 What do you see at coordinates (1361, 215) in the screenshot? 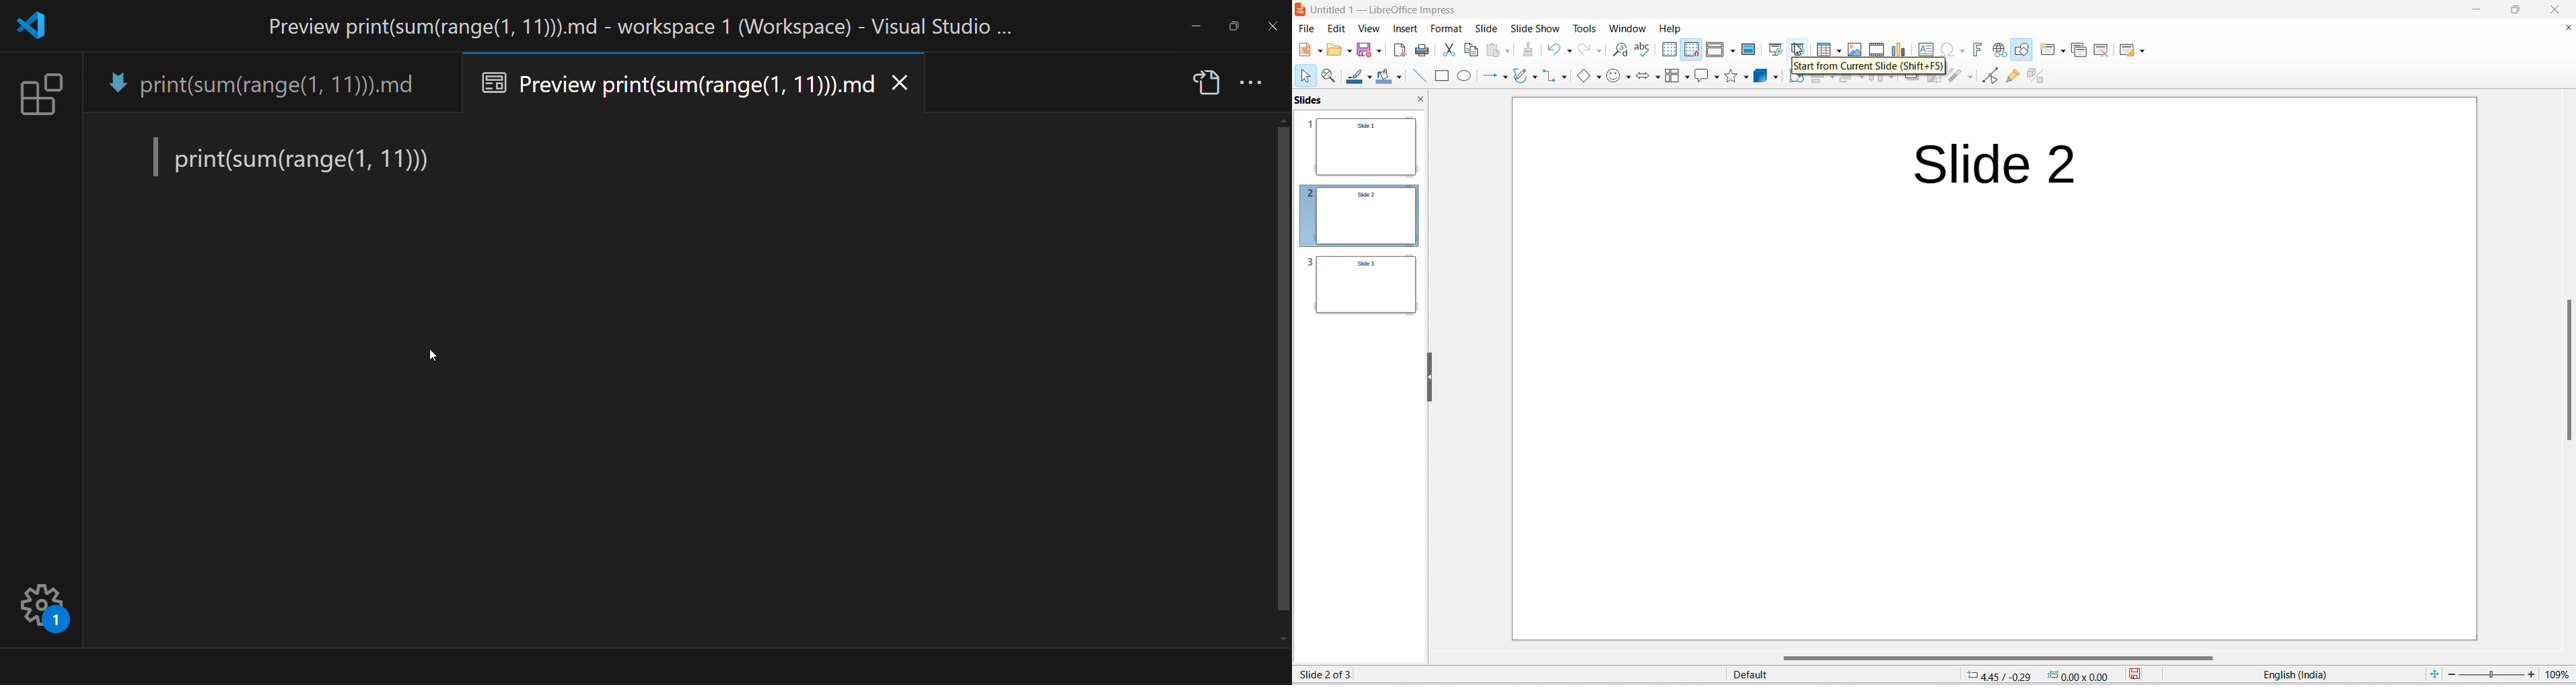
I see `slides` at bounding box center [1361, 215].